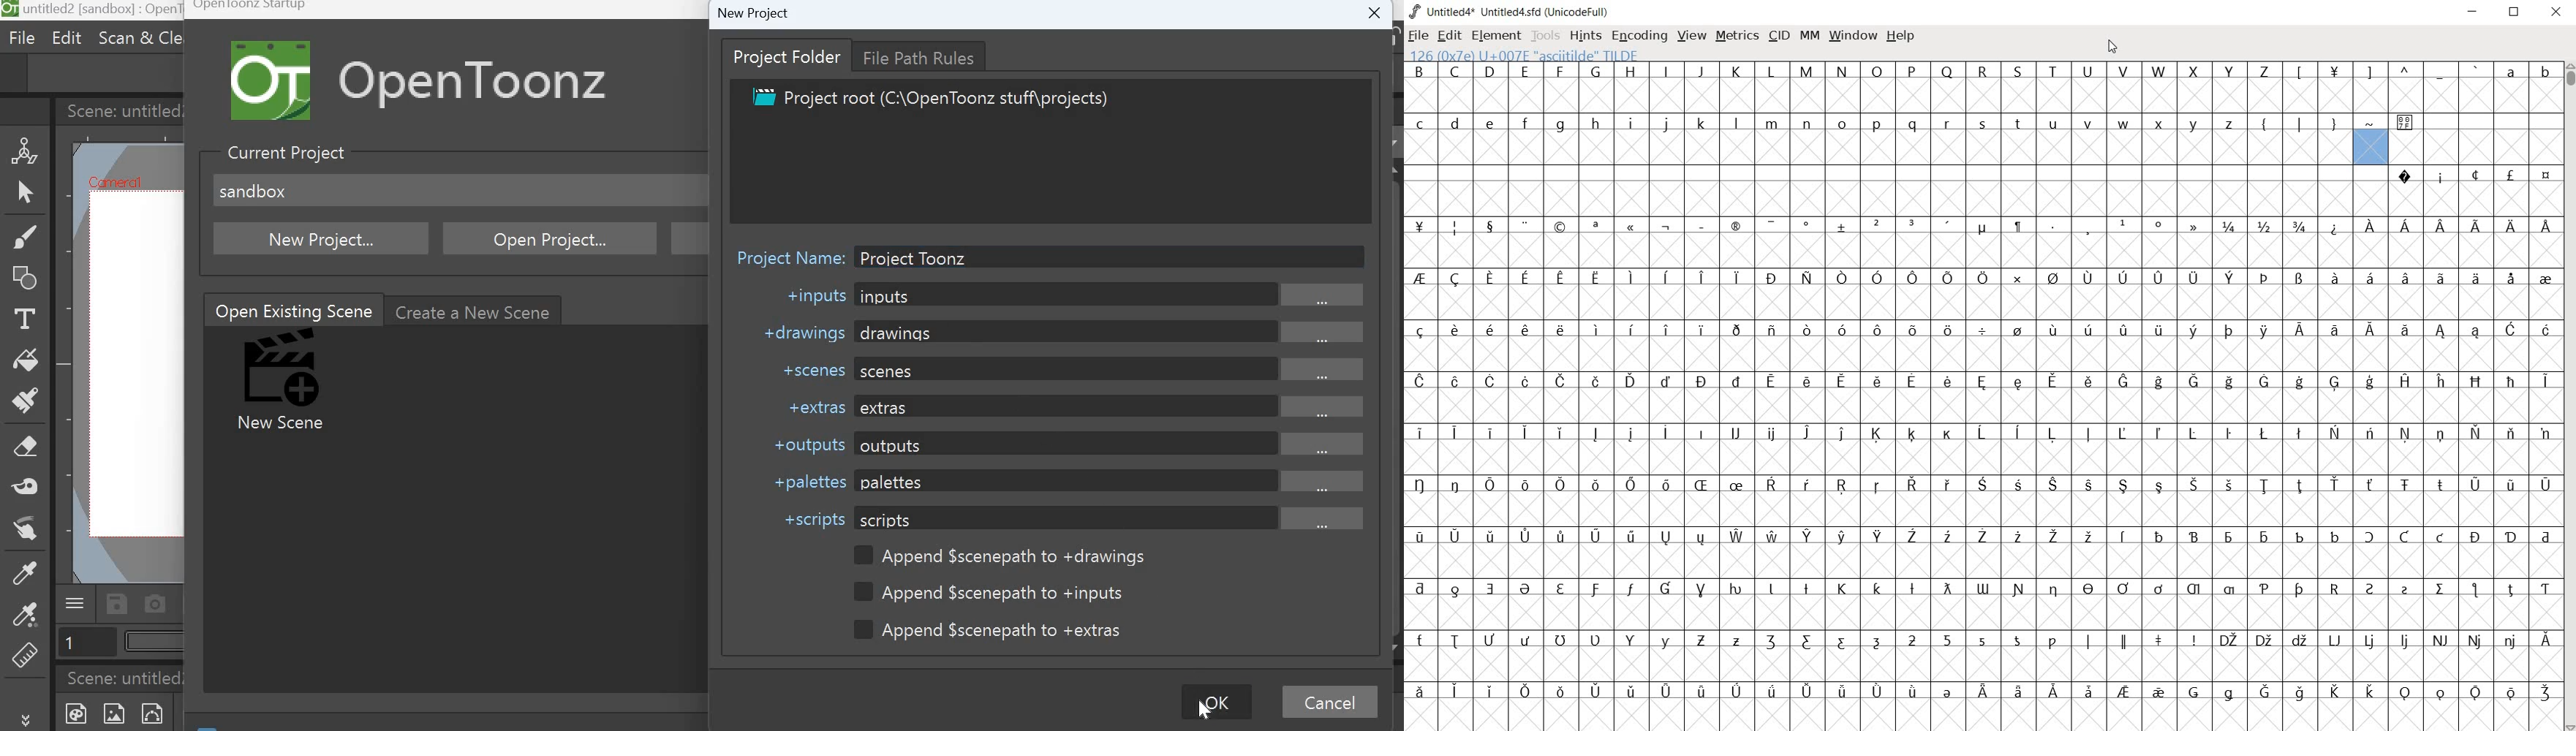  I want to click on HELP, so click(1900, 36).